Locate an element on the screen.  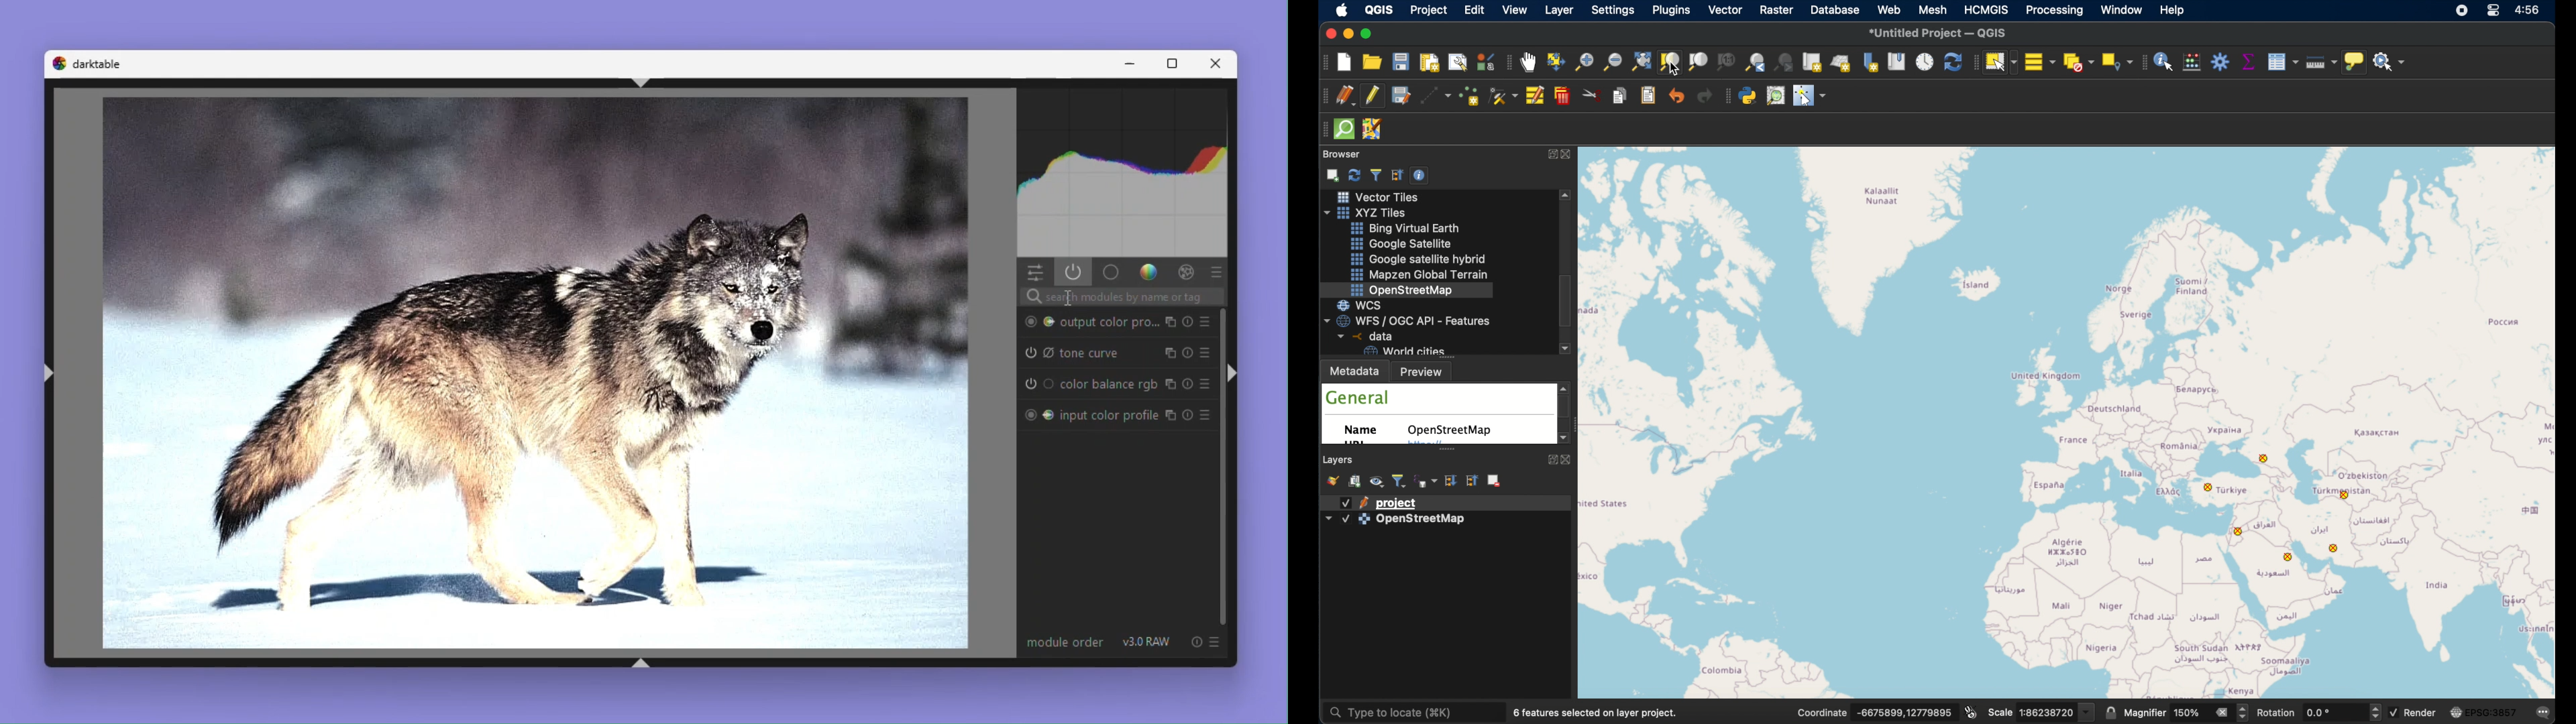
Search bar is located at coordinates (1124, 298).